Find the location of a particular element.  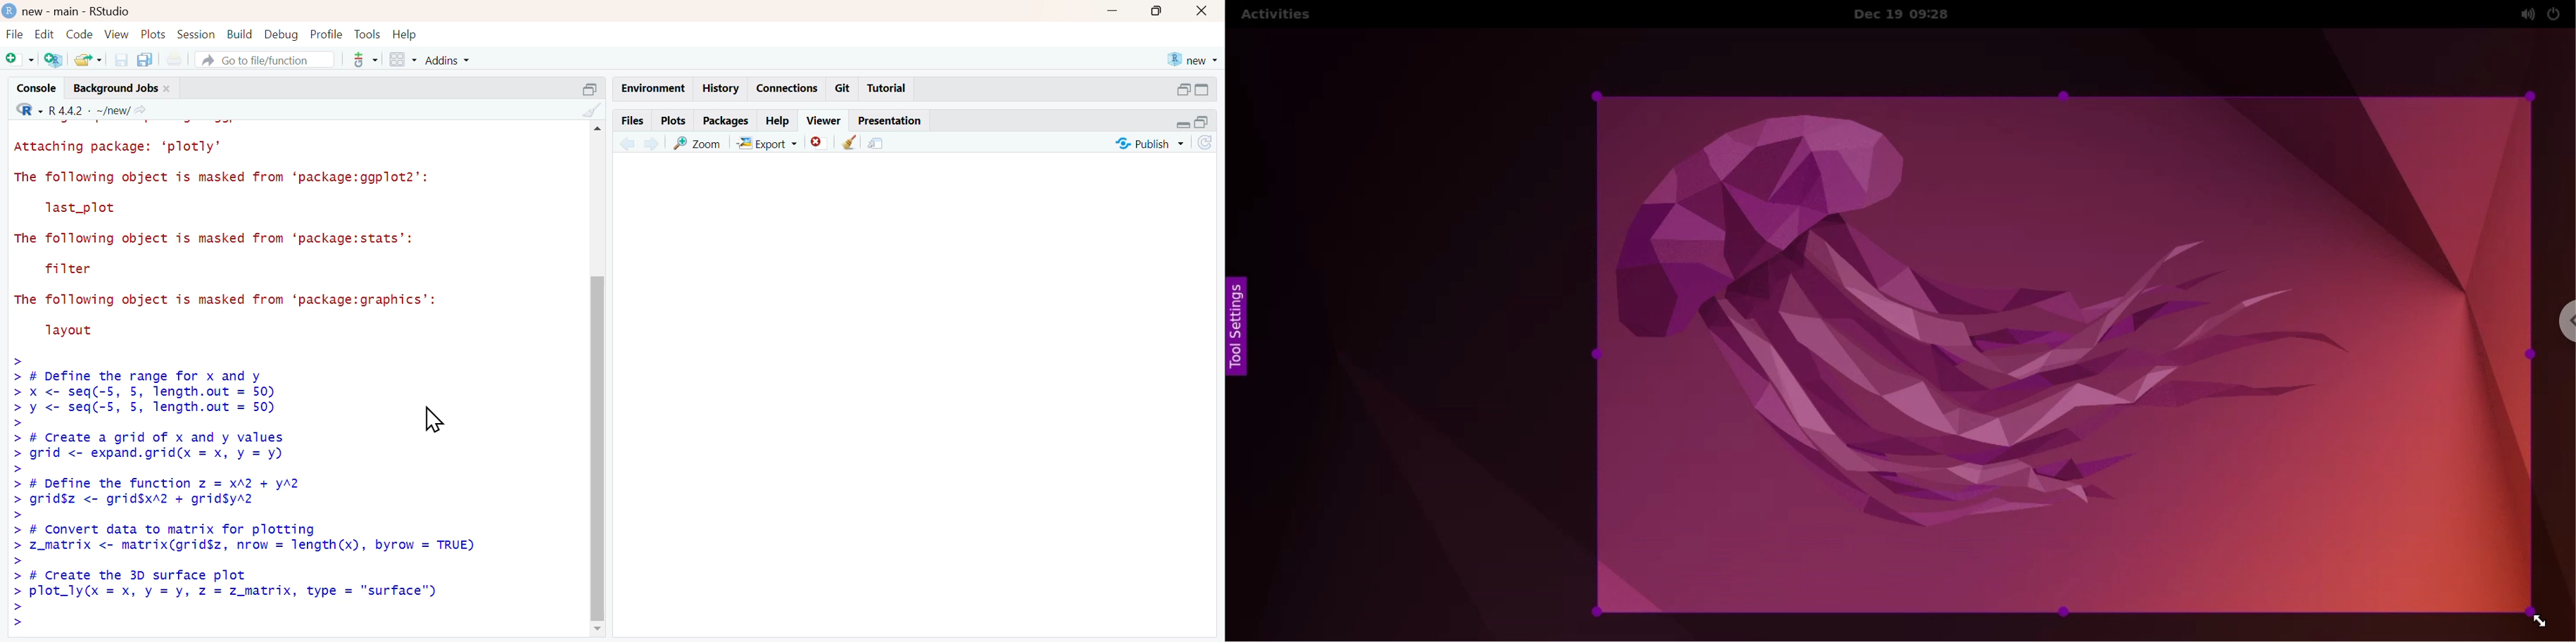

refresh is located at coordinates (1212, 143).